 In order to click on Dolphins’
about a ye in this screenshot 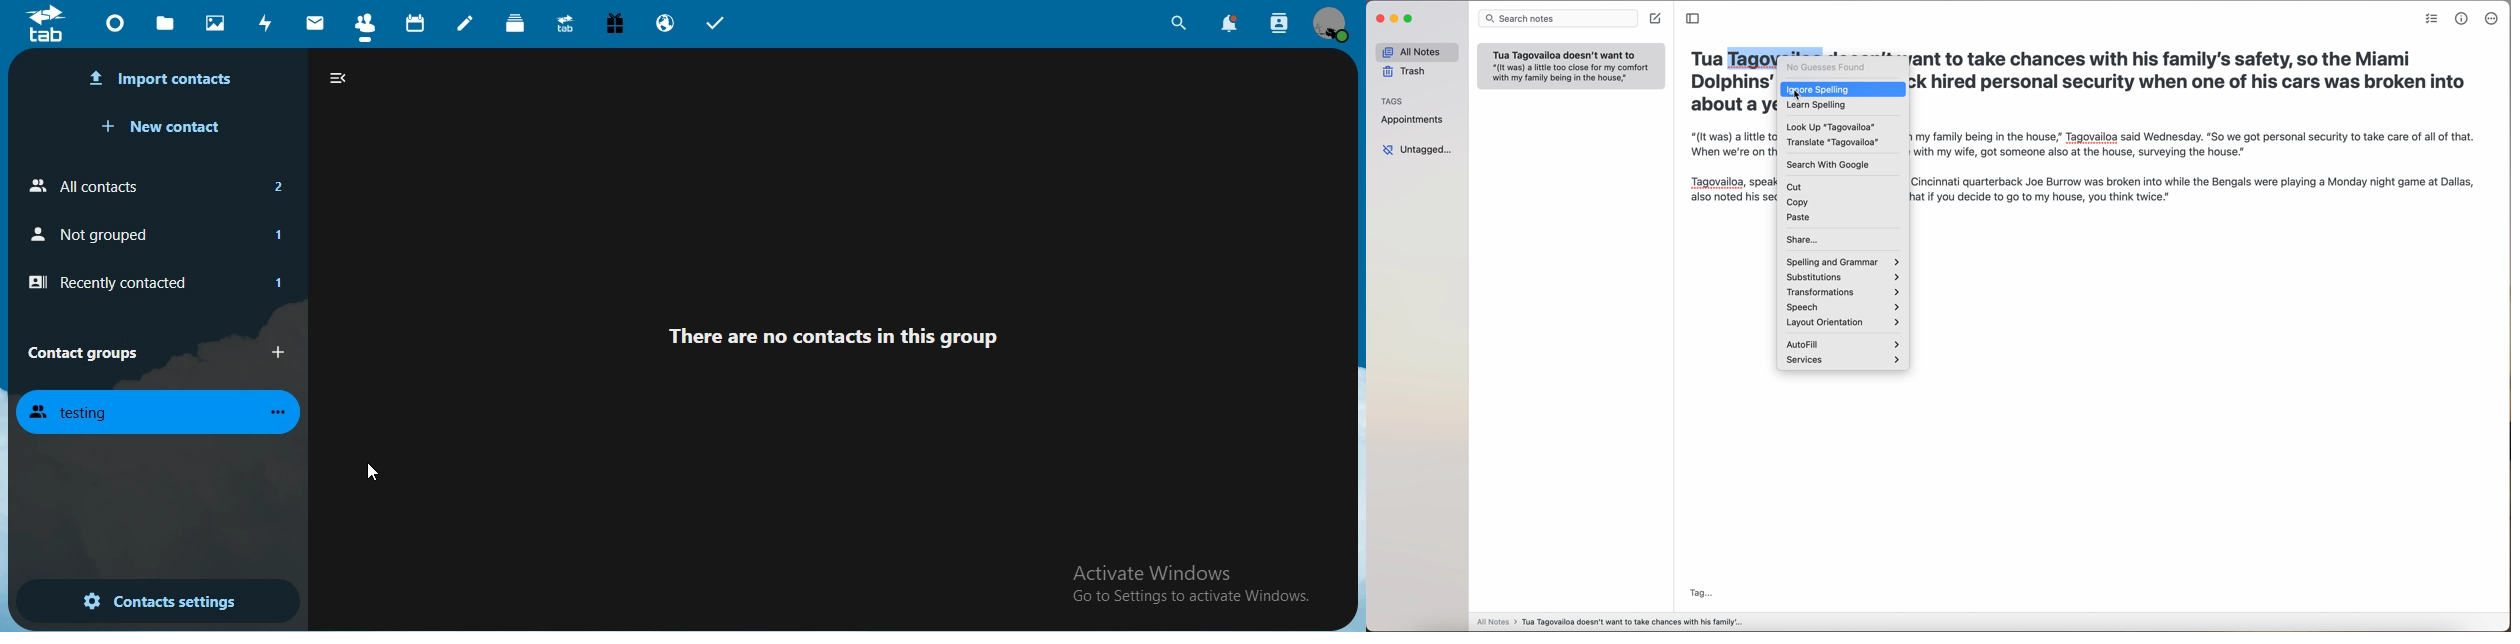, I will do `click(1724, 95)`.